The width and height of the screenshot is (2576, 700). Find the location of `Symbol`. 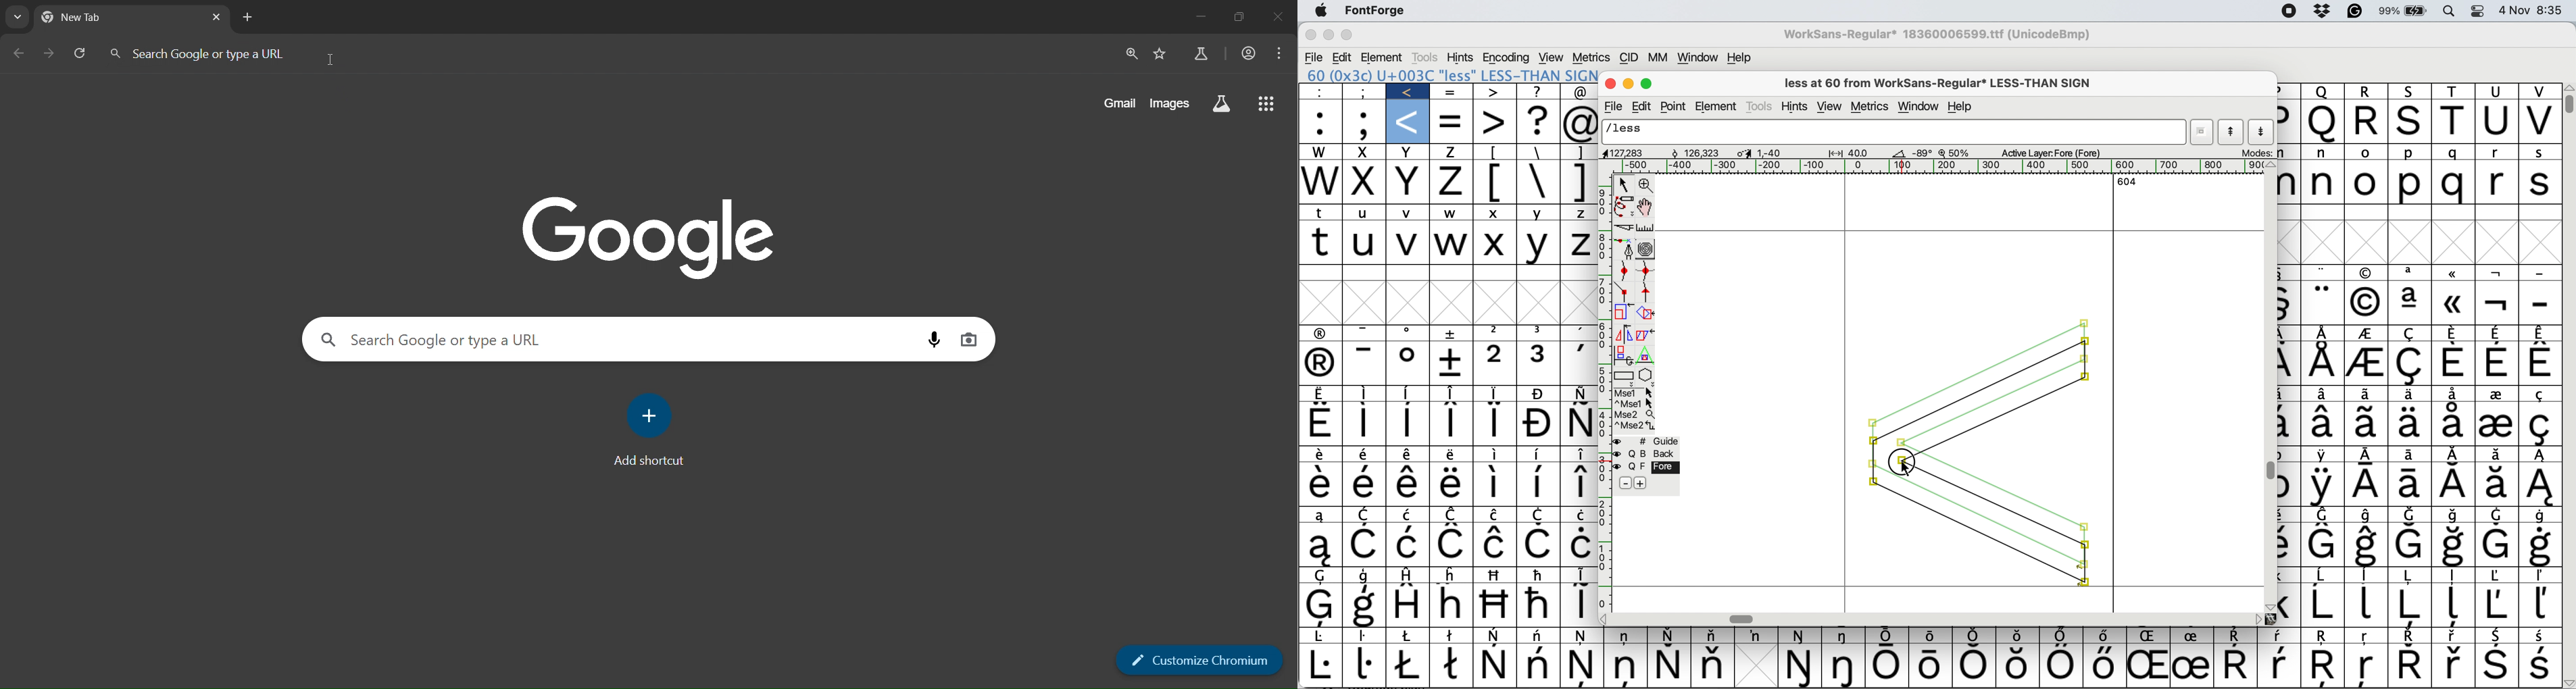

Symbol is located at coordinates (2323, 362).